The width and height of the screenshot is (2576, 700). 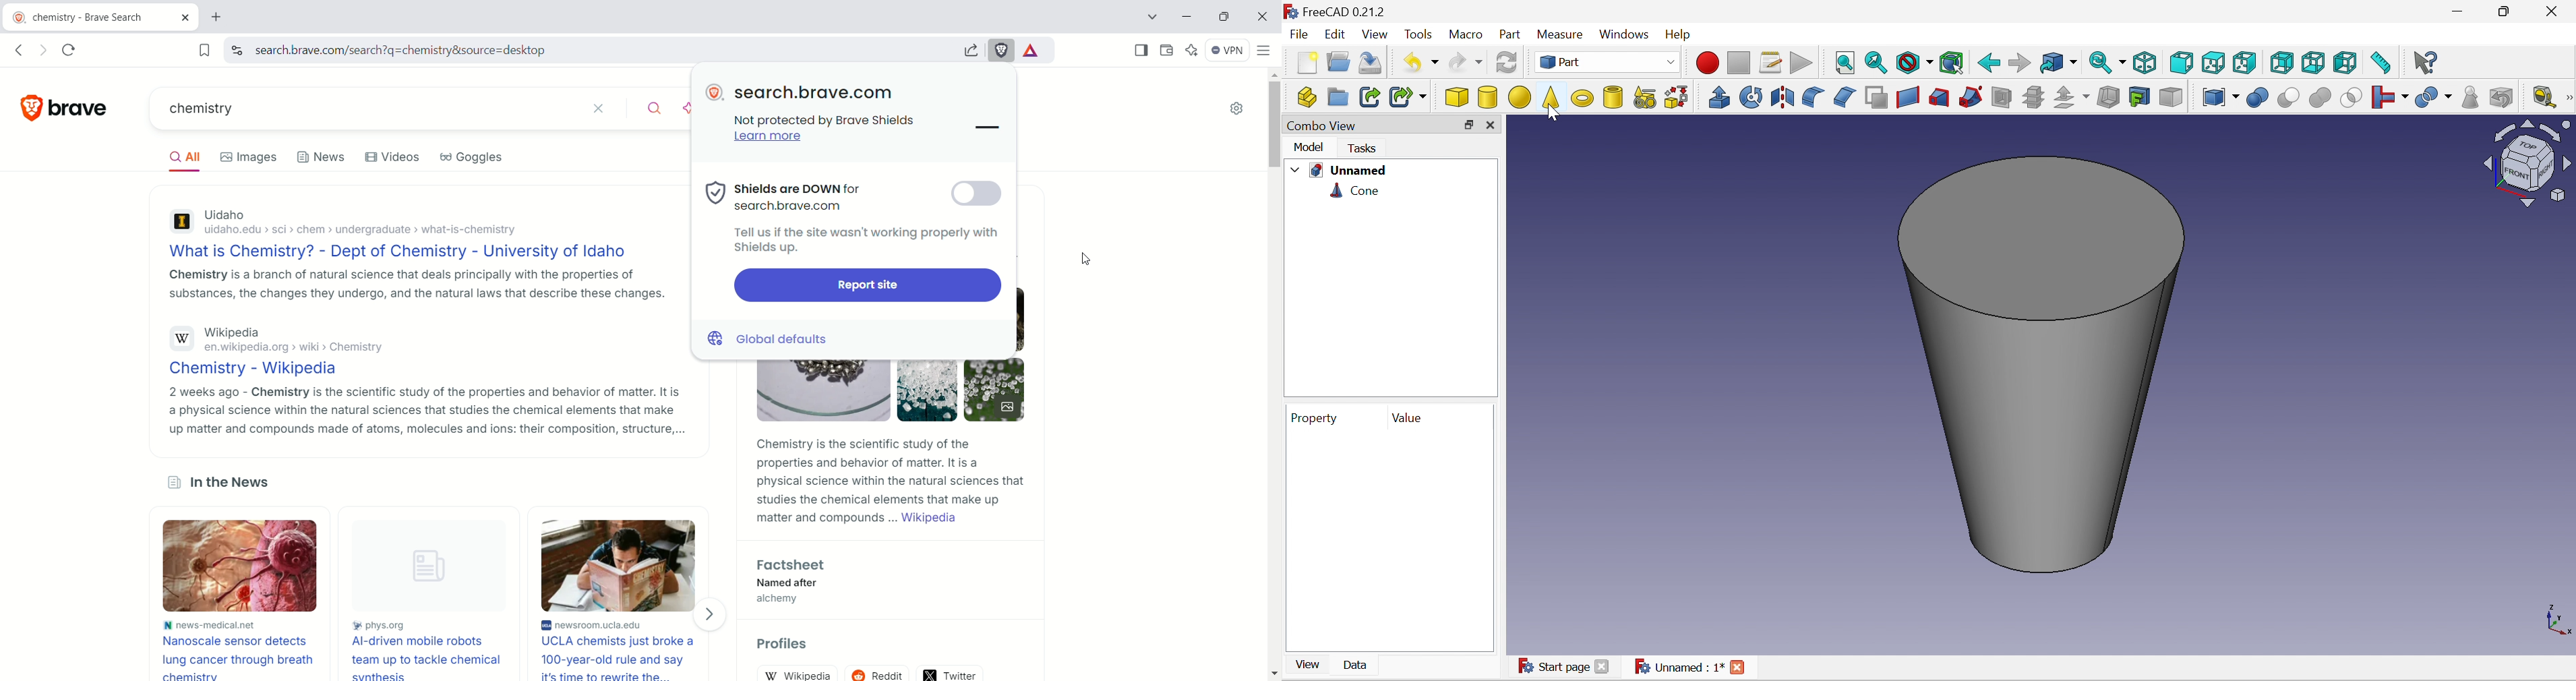 What do you see at coordinates (2219, 98) in the screenshot?
I see `Compound tools` at bounding box center [2219, 98].